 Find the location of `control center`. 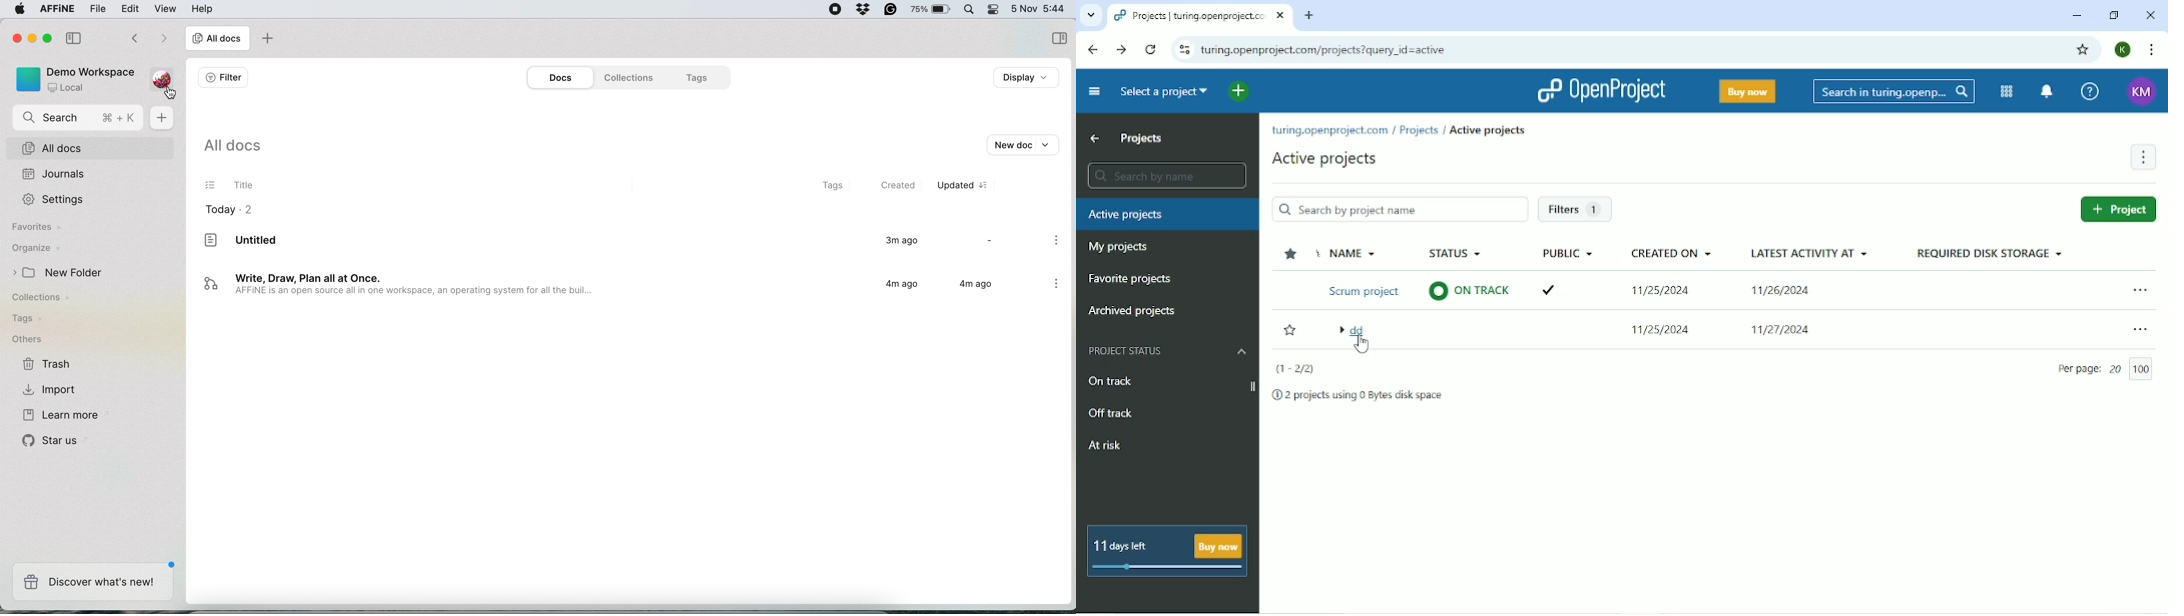

control center is located at coordinates (993, 9).